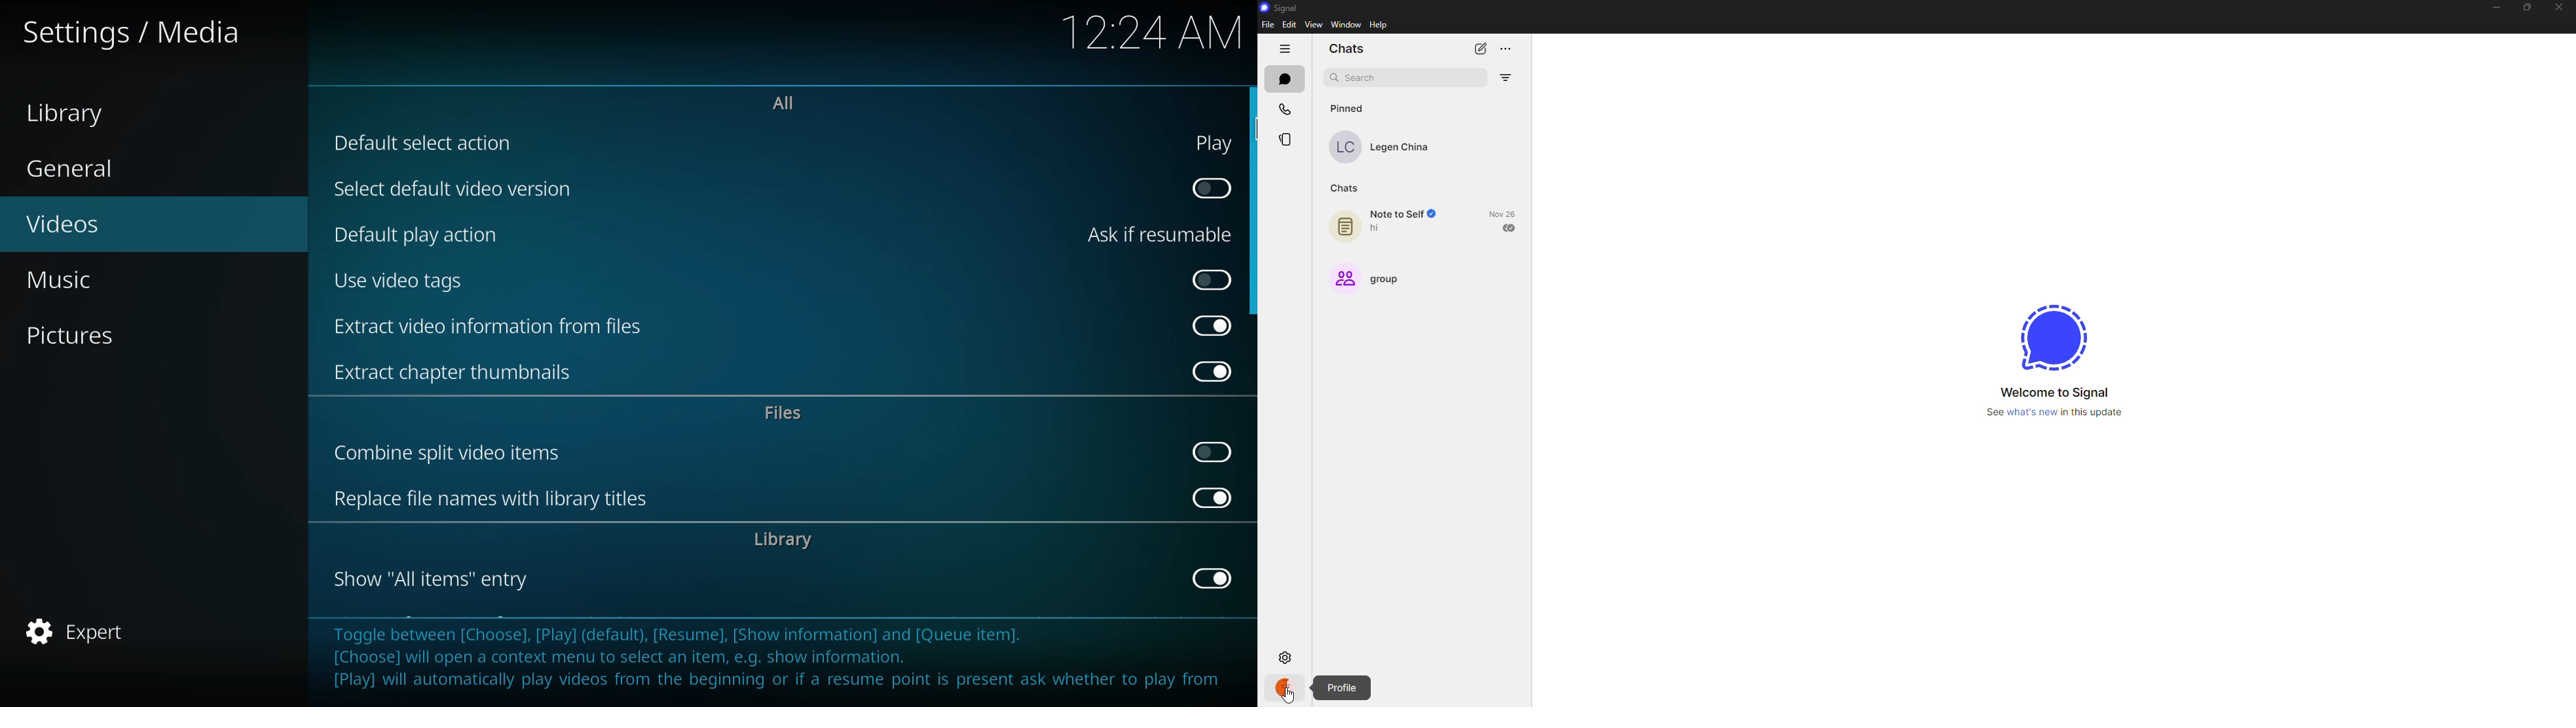 This screenshot has width=2576, height=728. I want to click on search, so click(1365, 78).